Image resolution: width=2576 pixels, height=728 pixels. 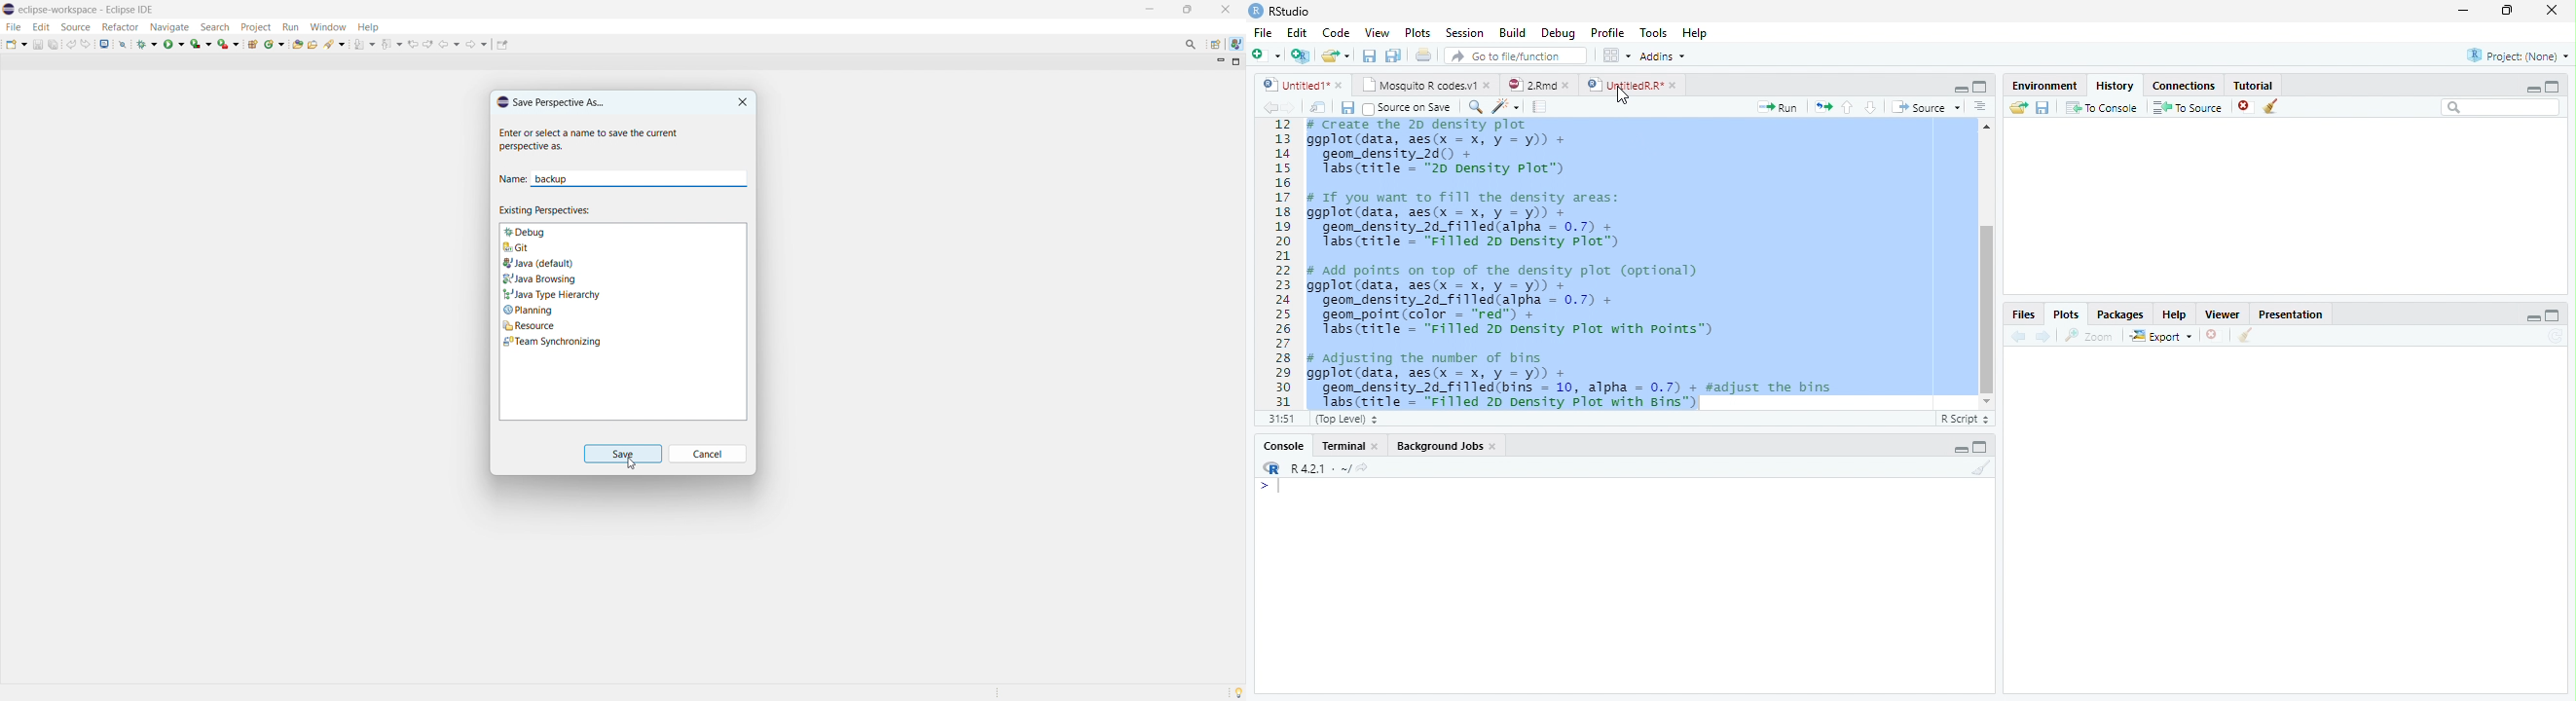 I want to click on back, so click(x=1266, y=107).